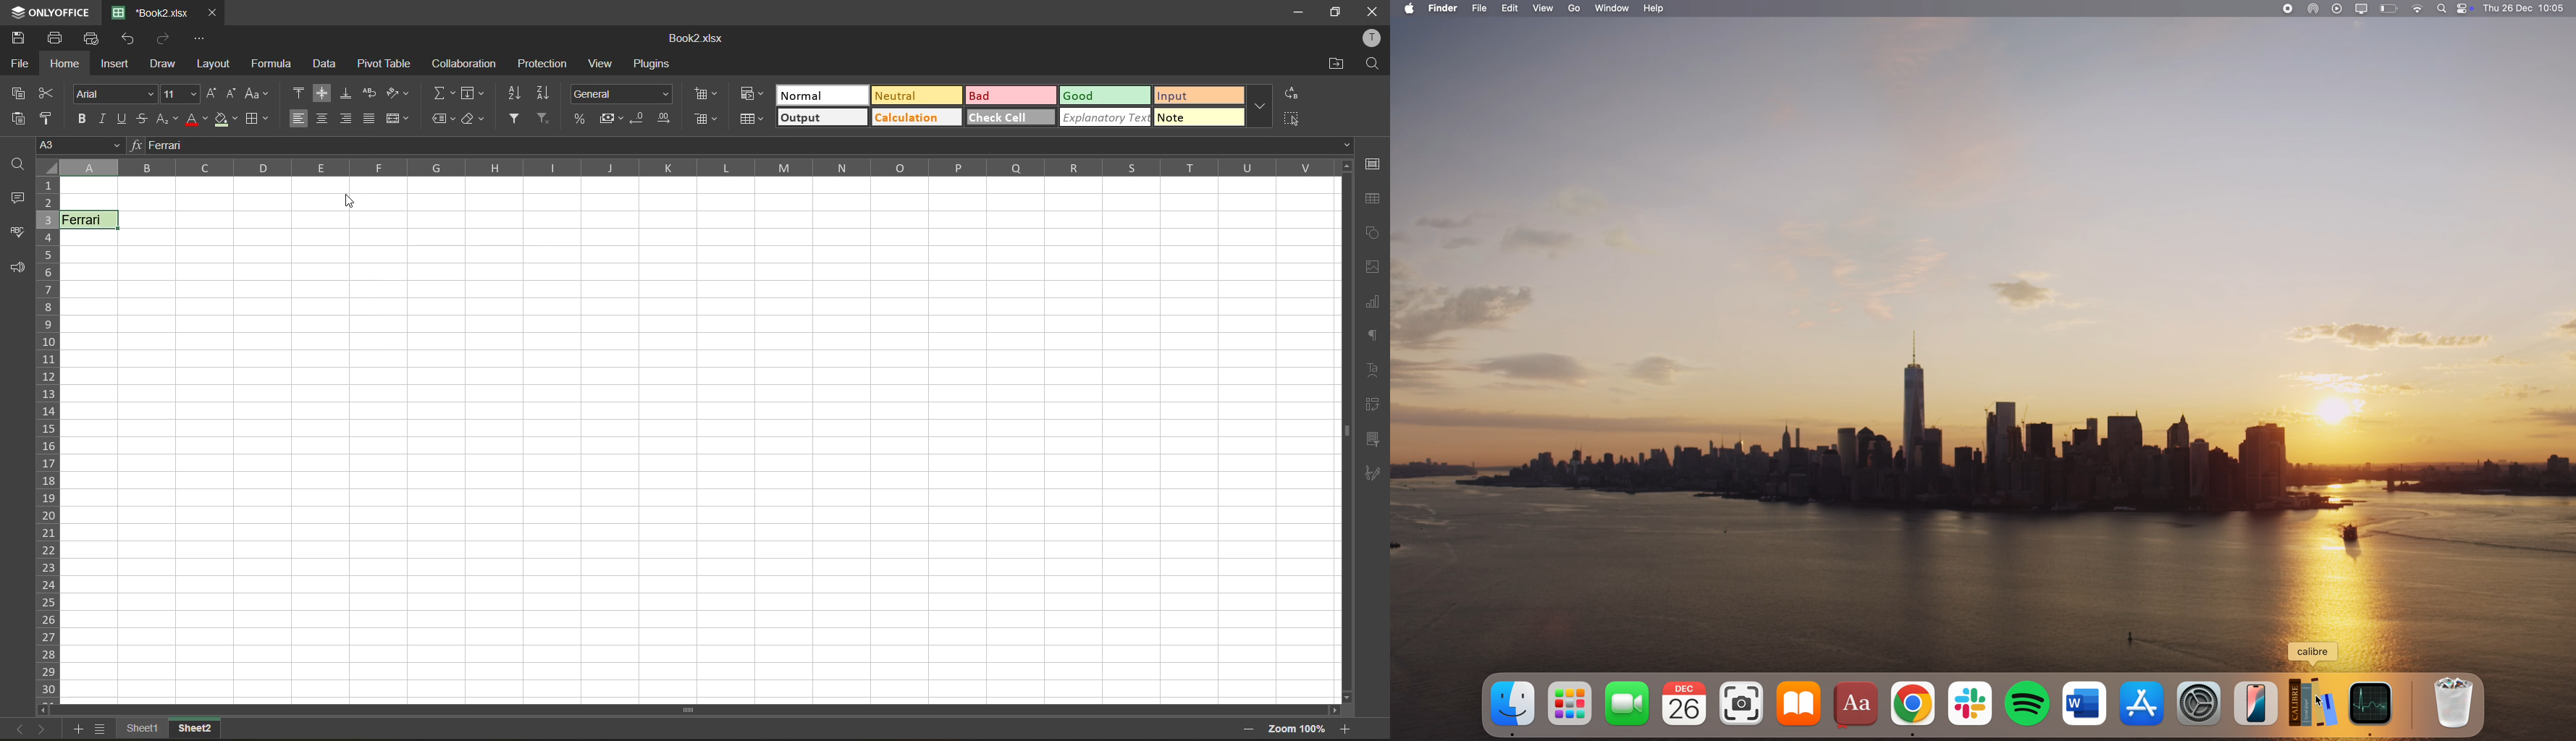 Image resolution: width=2576 pixels, height=756 pixels. I want to click on layout, so click(213, 64).